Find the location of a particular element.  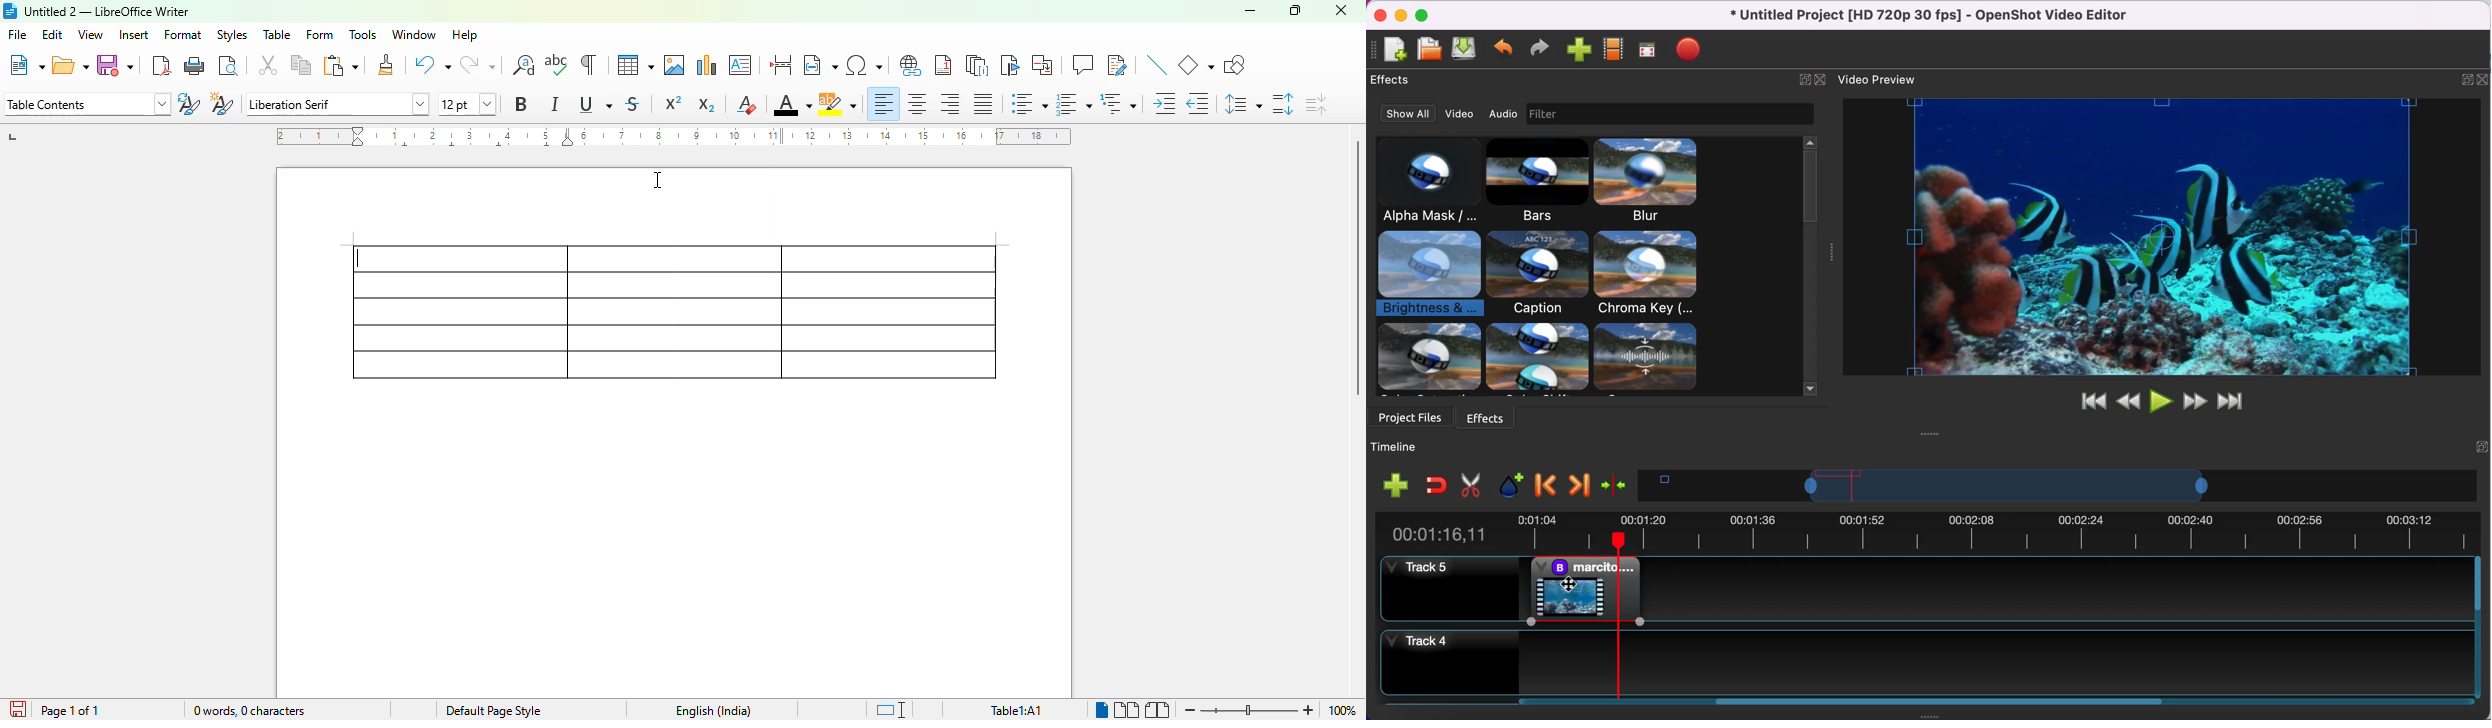

close is located at coordinates (1342, 10).